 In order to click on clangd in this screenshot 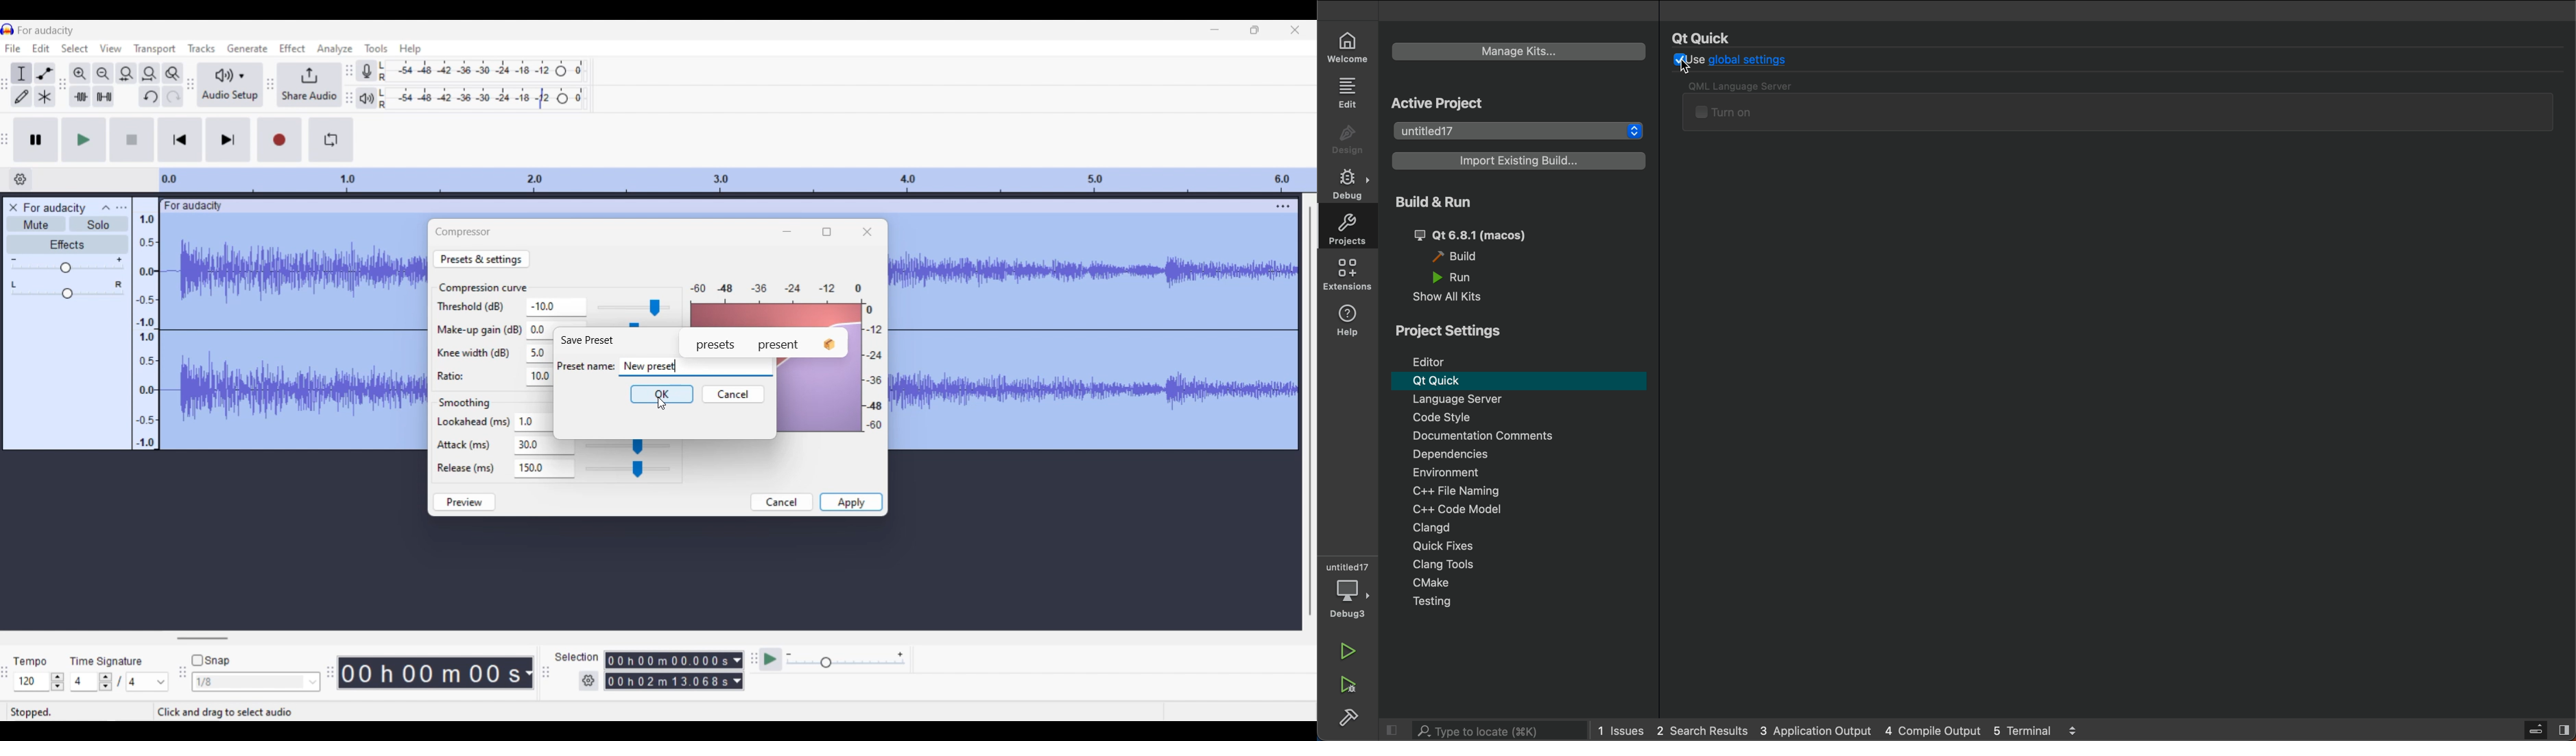, I will do `click(1521, 527)`.